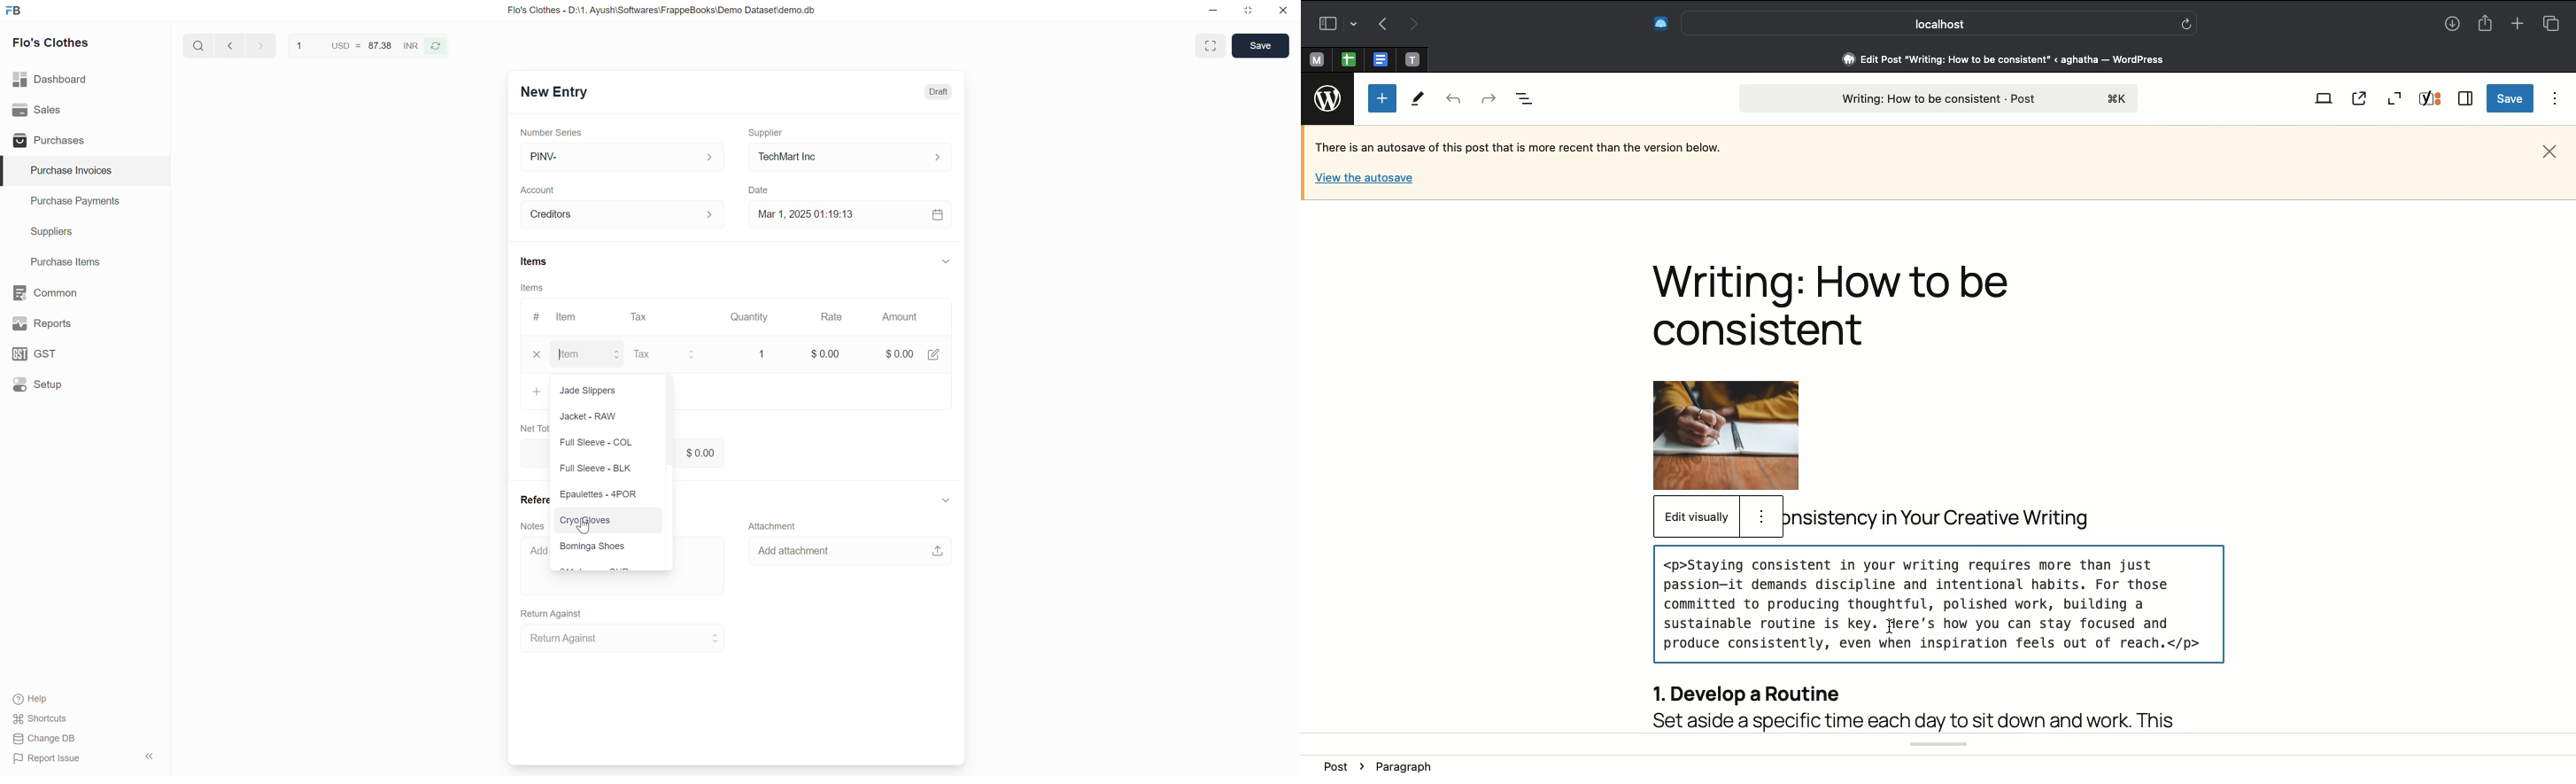 This screenshot has height=784, width=2576. What do you see at coordinates (532, 288) in the screenshot?
I see `Items` at bounding box center [532, 288].